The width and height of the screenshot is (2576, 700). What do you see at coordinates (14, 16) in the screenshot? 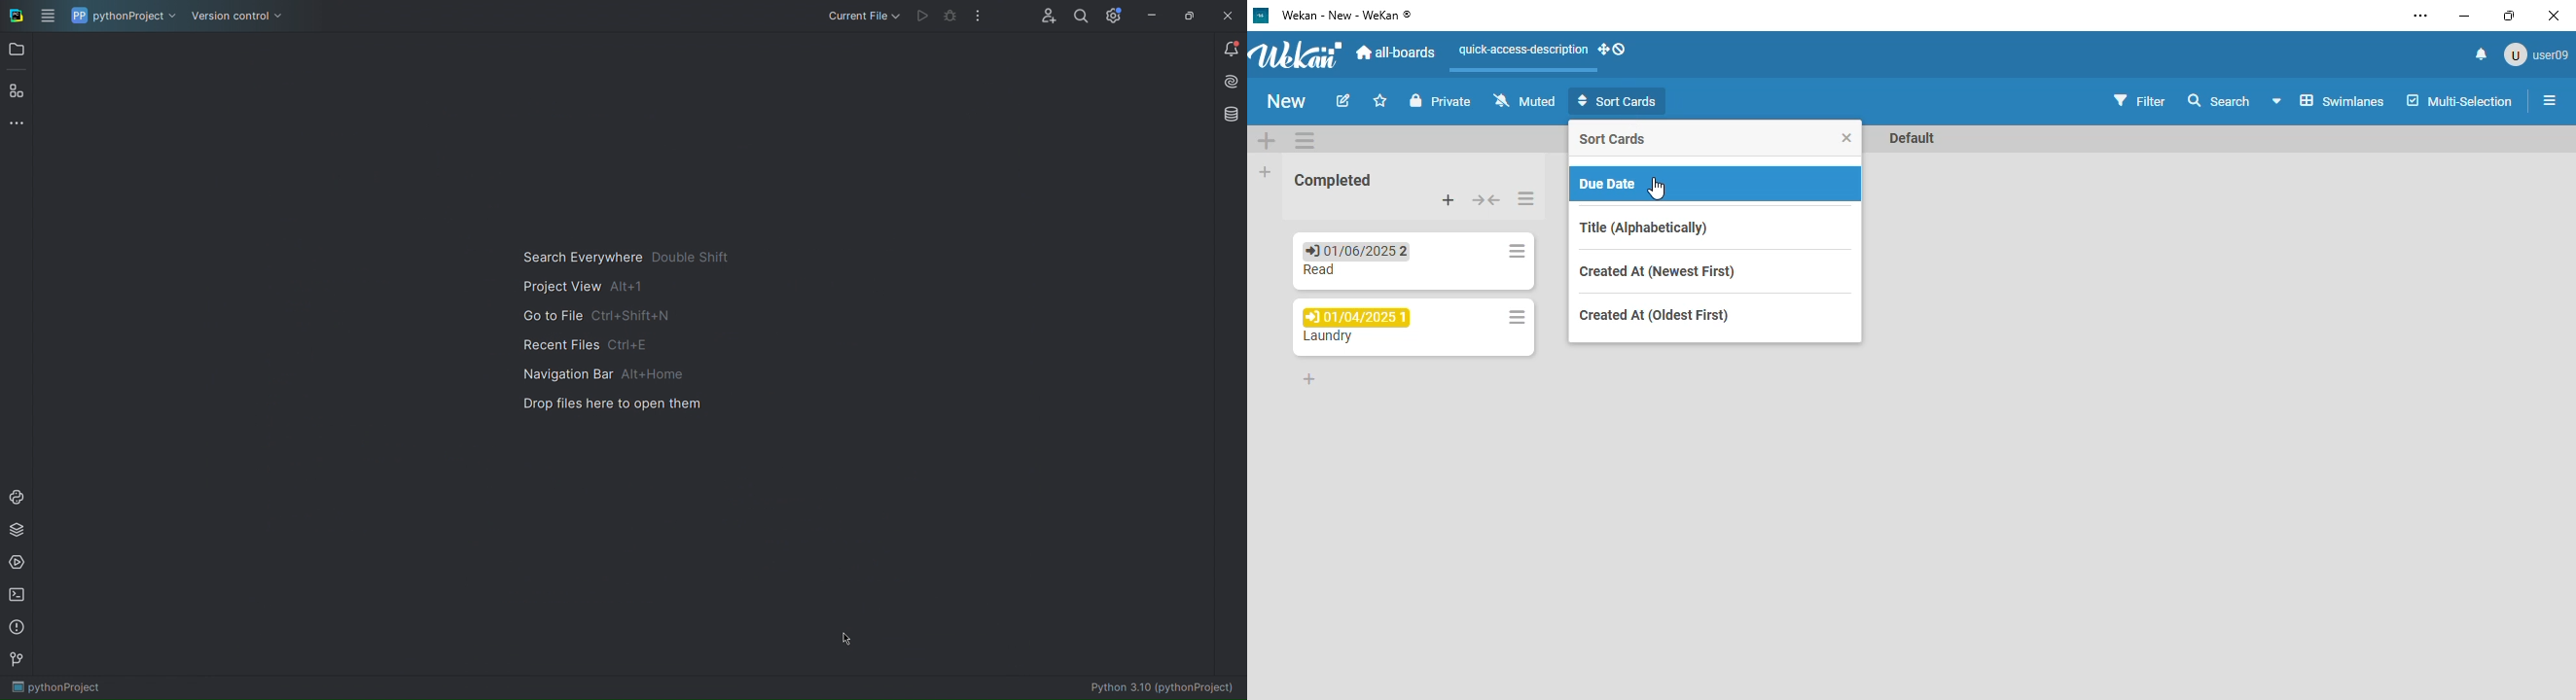
I see `Logo` at bounding box center [14, 16].